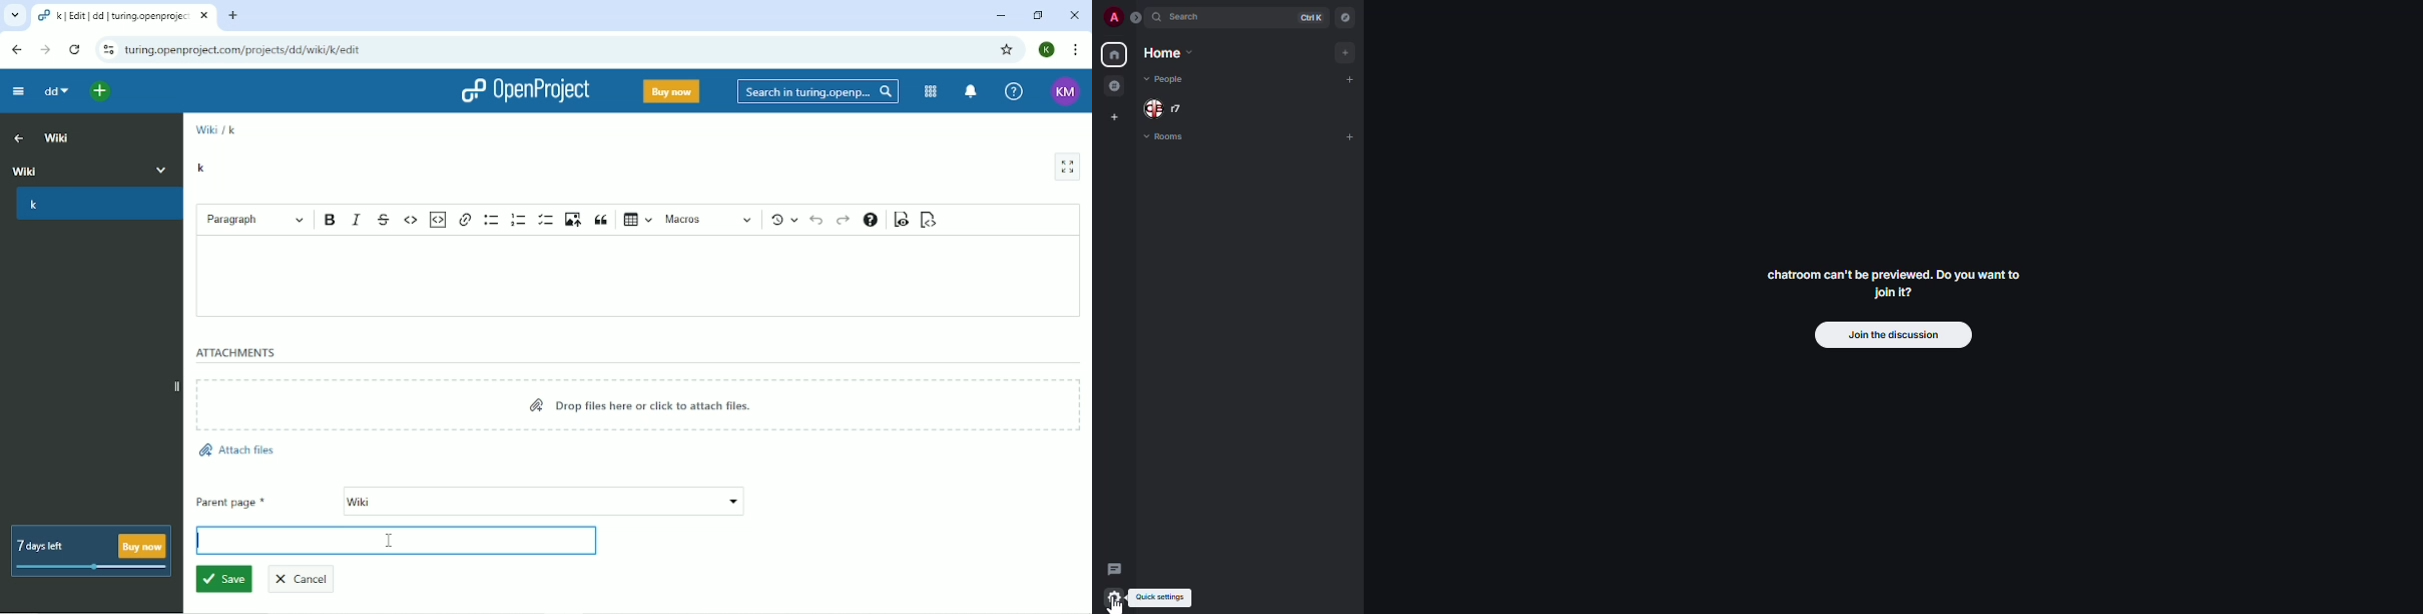 The image size is (2436, 616). I want to click on people, so click(1169, 108).